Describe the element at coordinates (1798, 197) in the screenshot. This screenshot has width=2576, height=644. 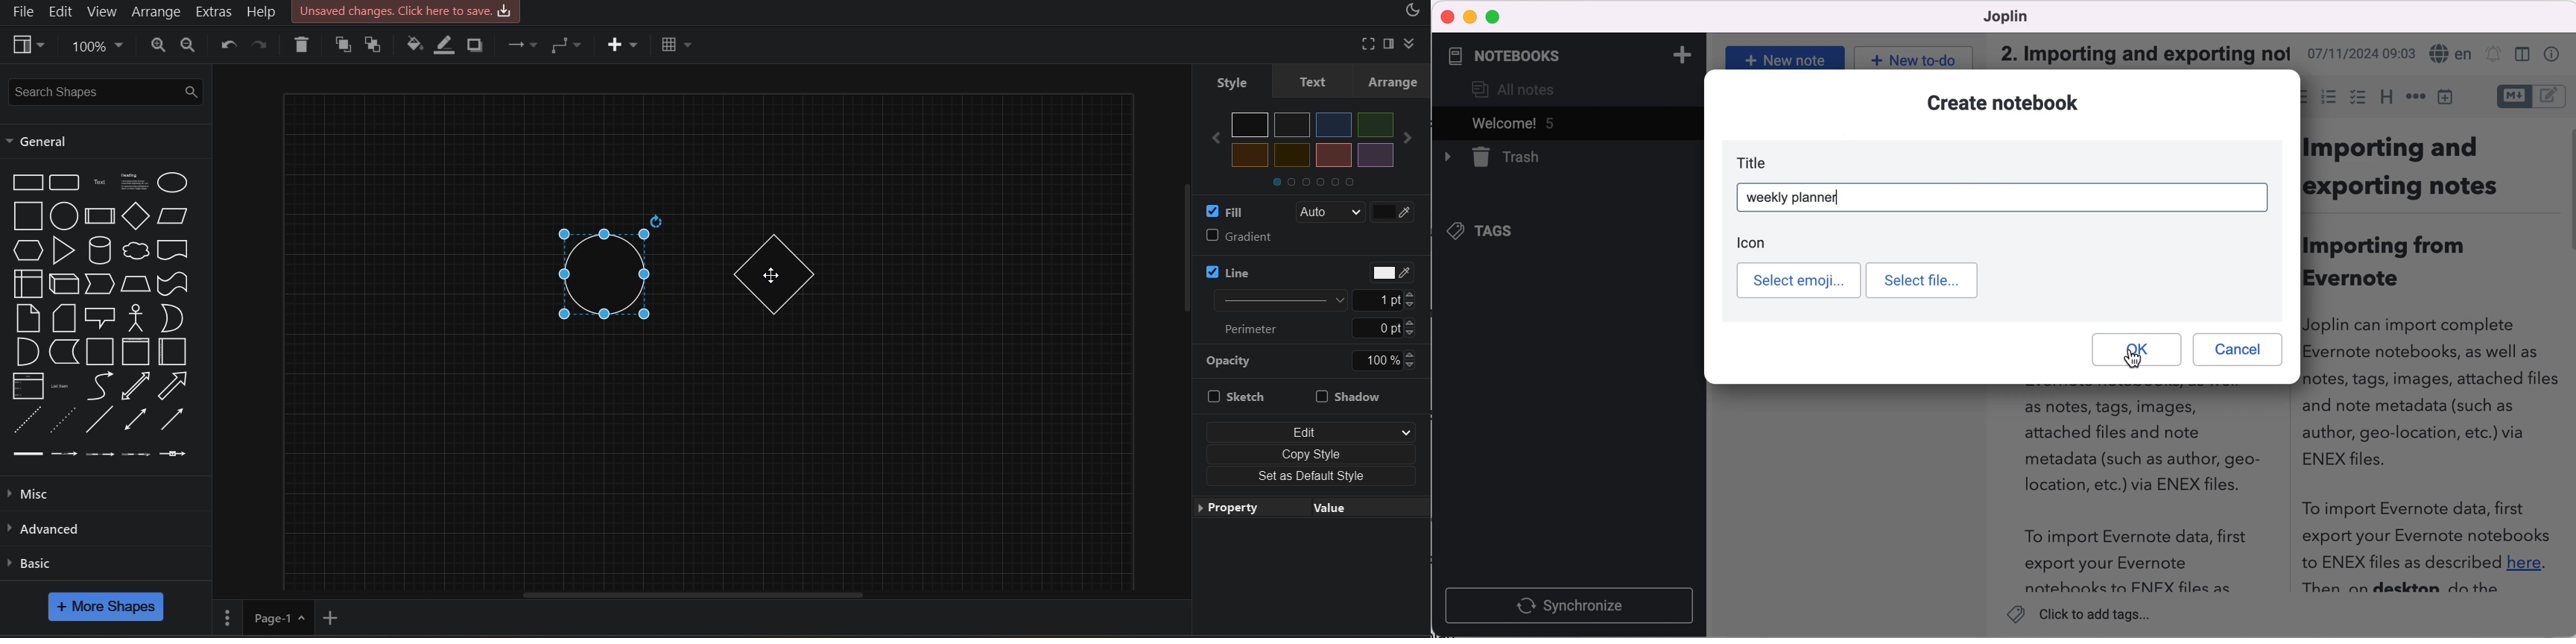
I see `weekly planner t` at that location.